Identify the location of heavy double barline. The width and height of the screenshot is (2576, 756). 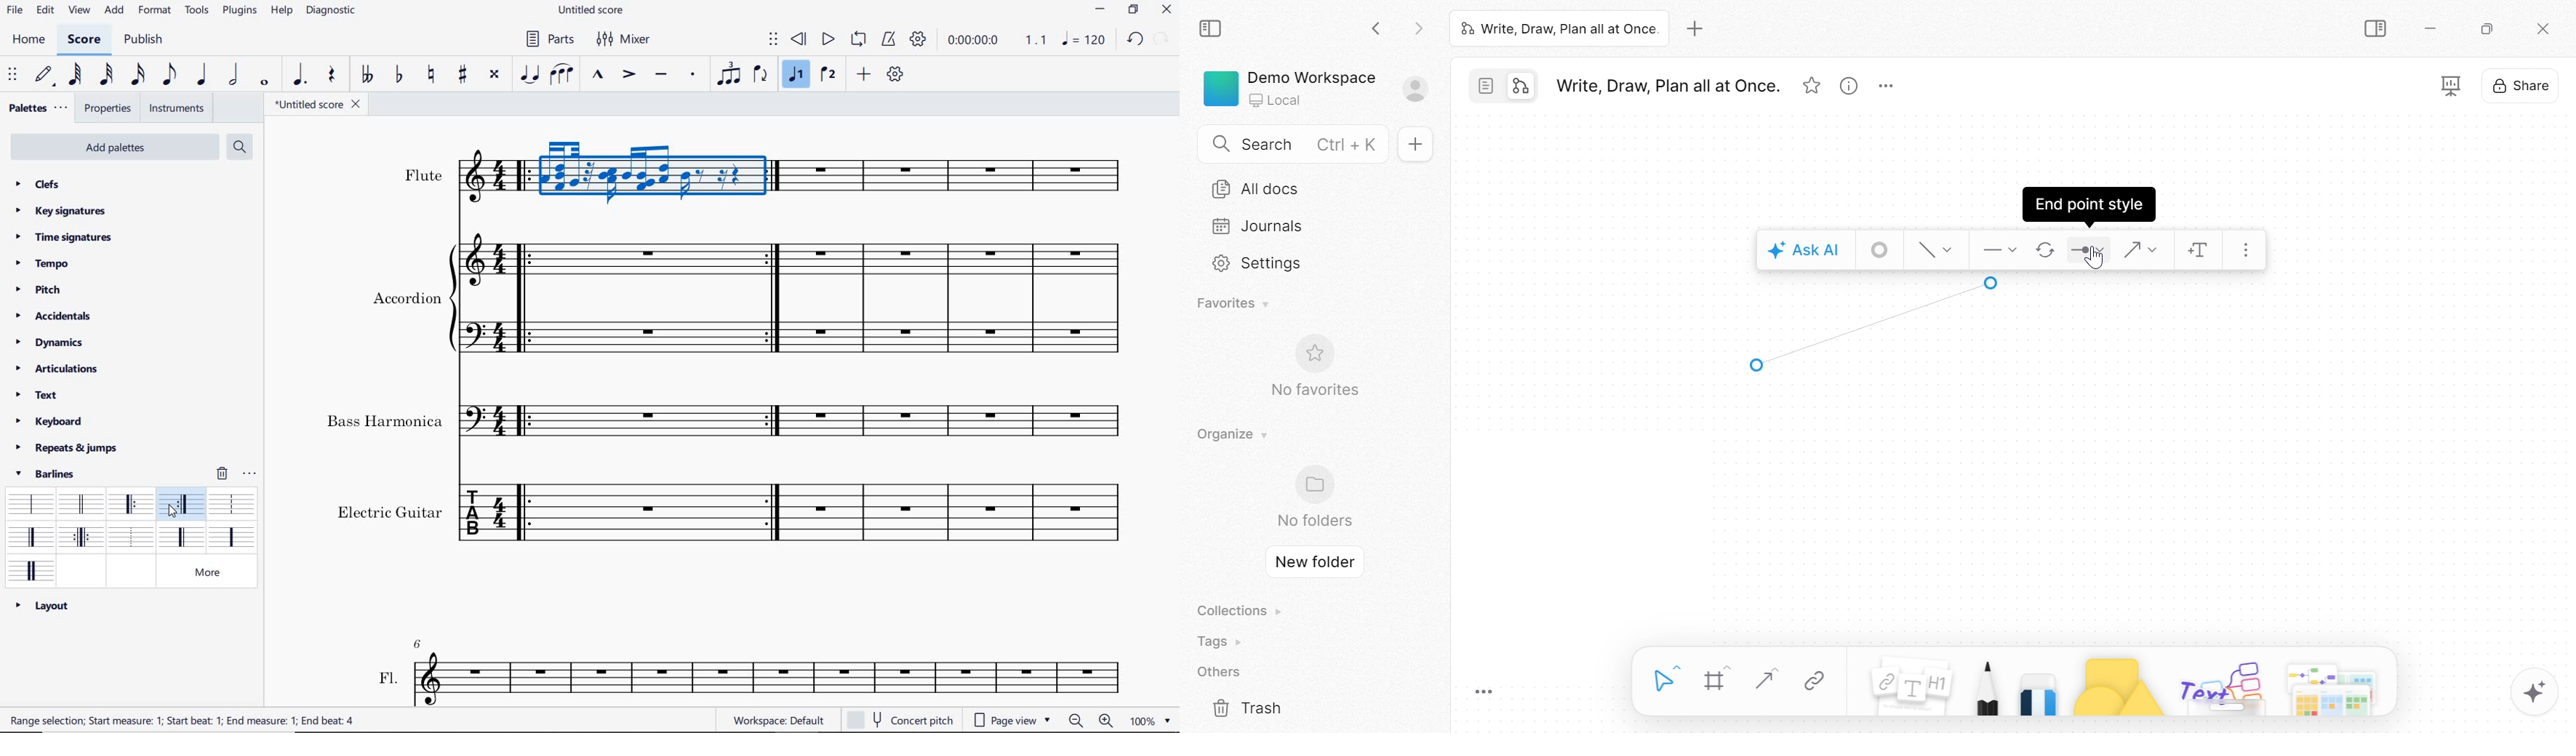
(32, 569).